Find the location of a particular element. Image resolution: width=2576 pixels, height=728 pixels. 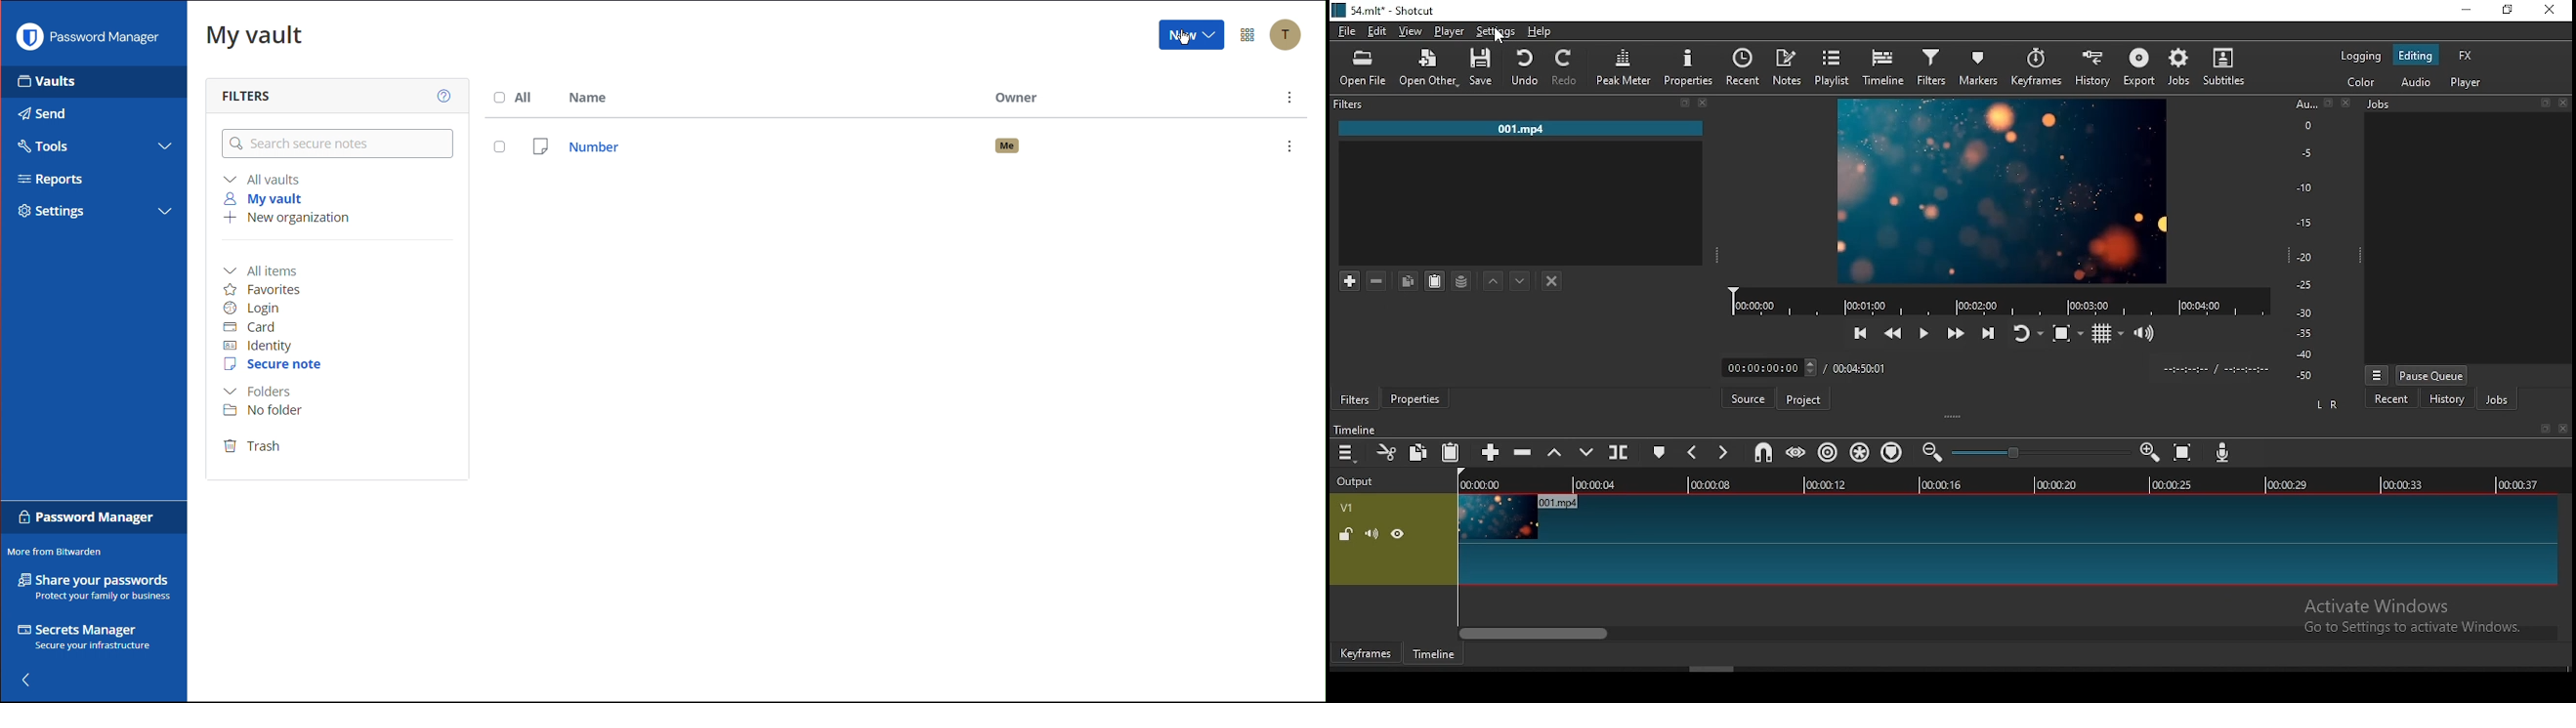

output is located at coordinates (1358, 482).